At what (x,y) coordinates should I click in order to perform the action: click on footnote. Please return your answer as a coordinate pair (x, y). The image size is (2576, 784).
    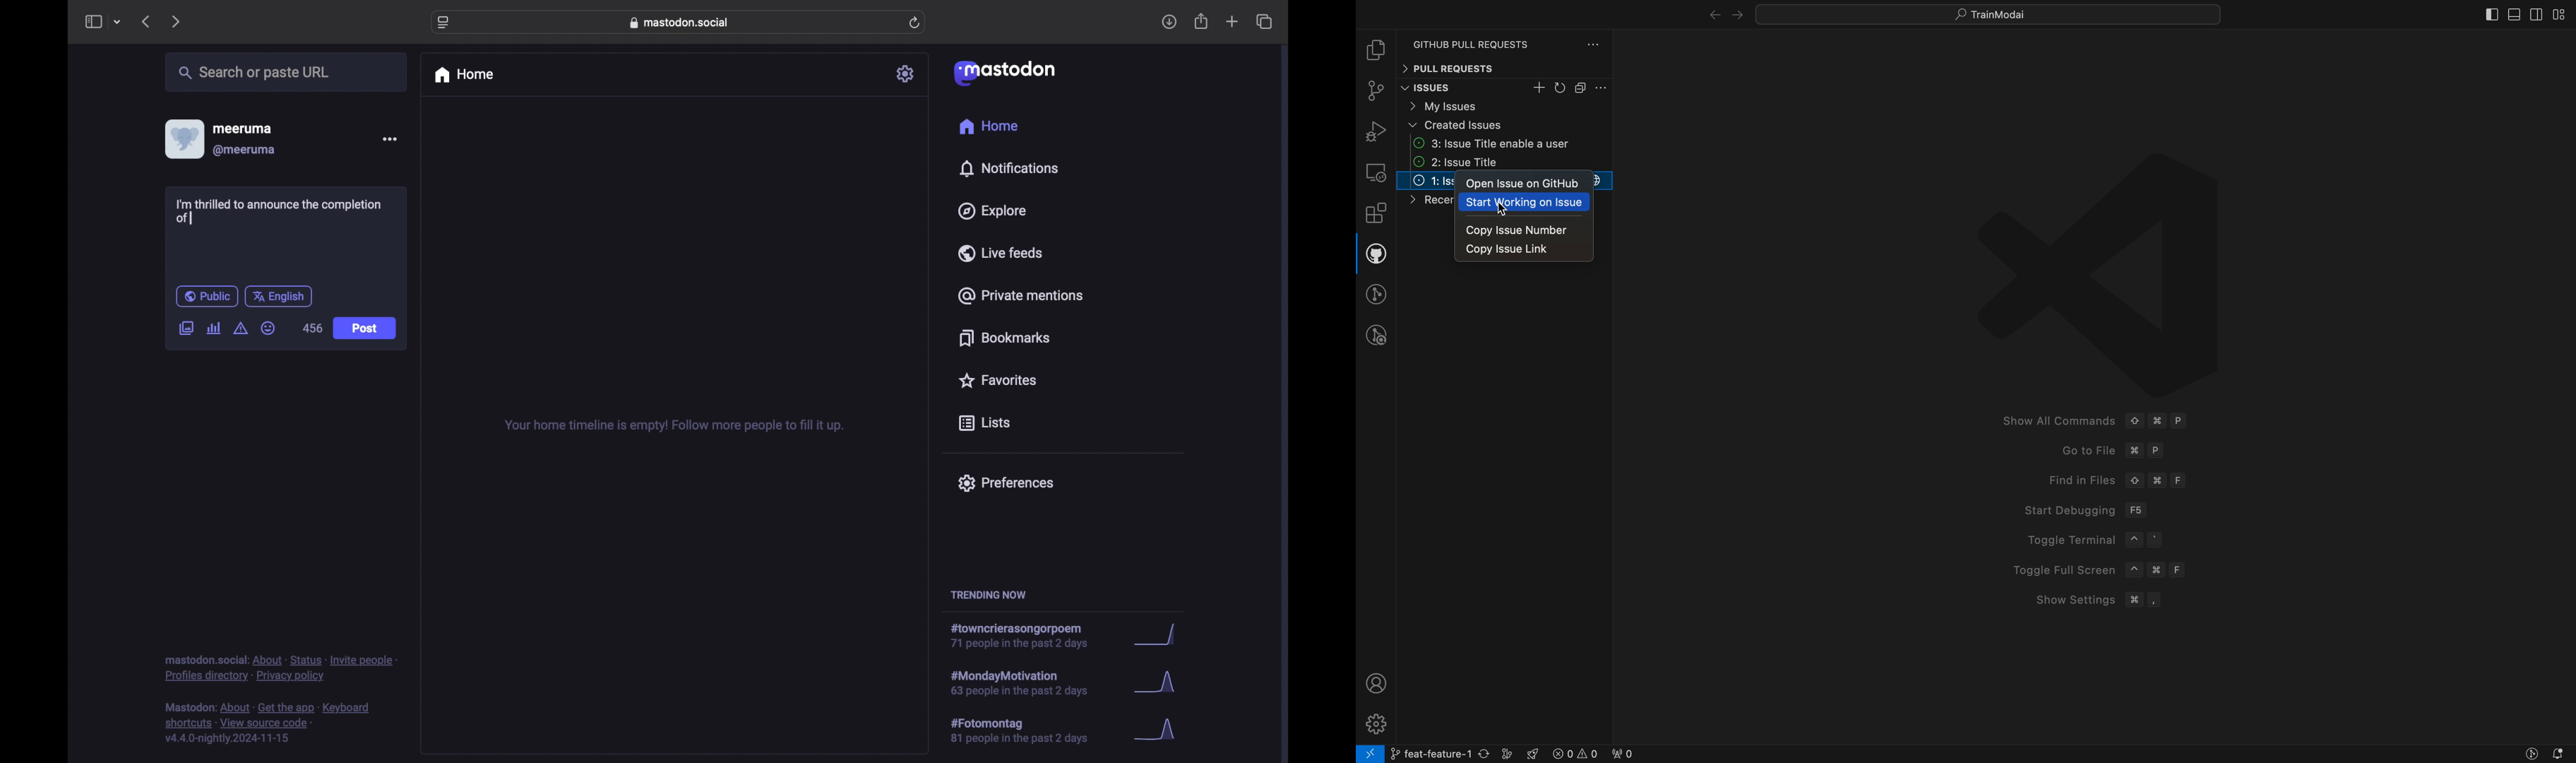
    Looking at the image, I should click on (268, 723).